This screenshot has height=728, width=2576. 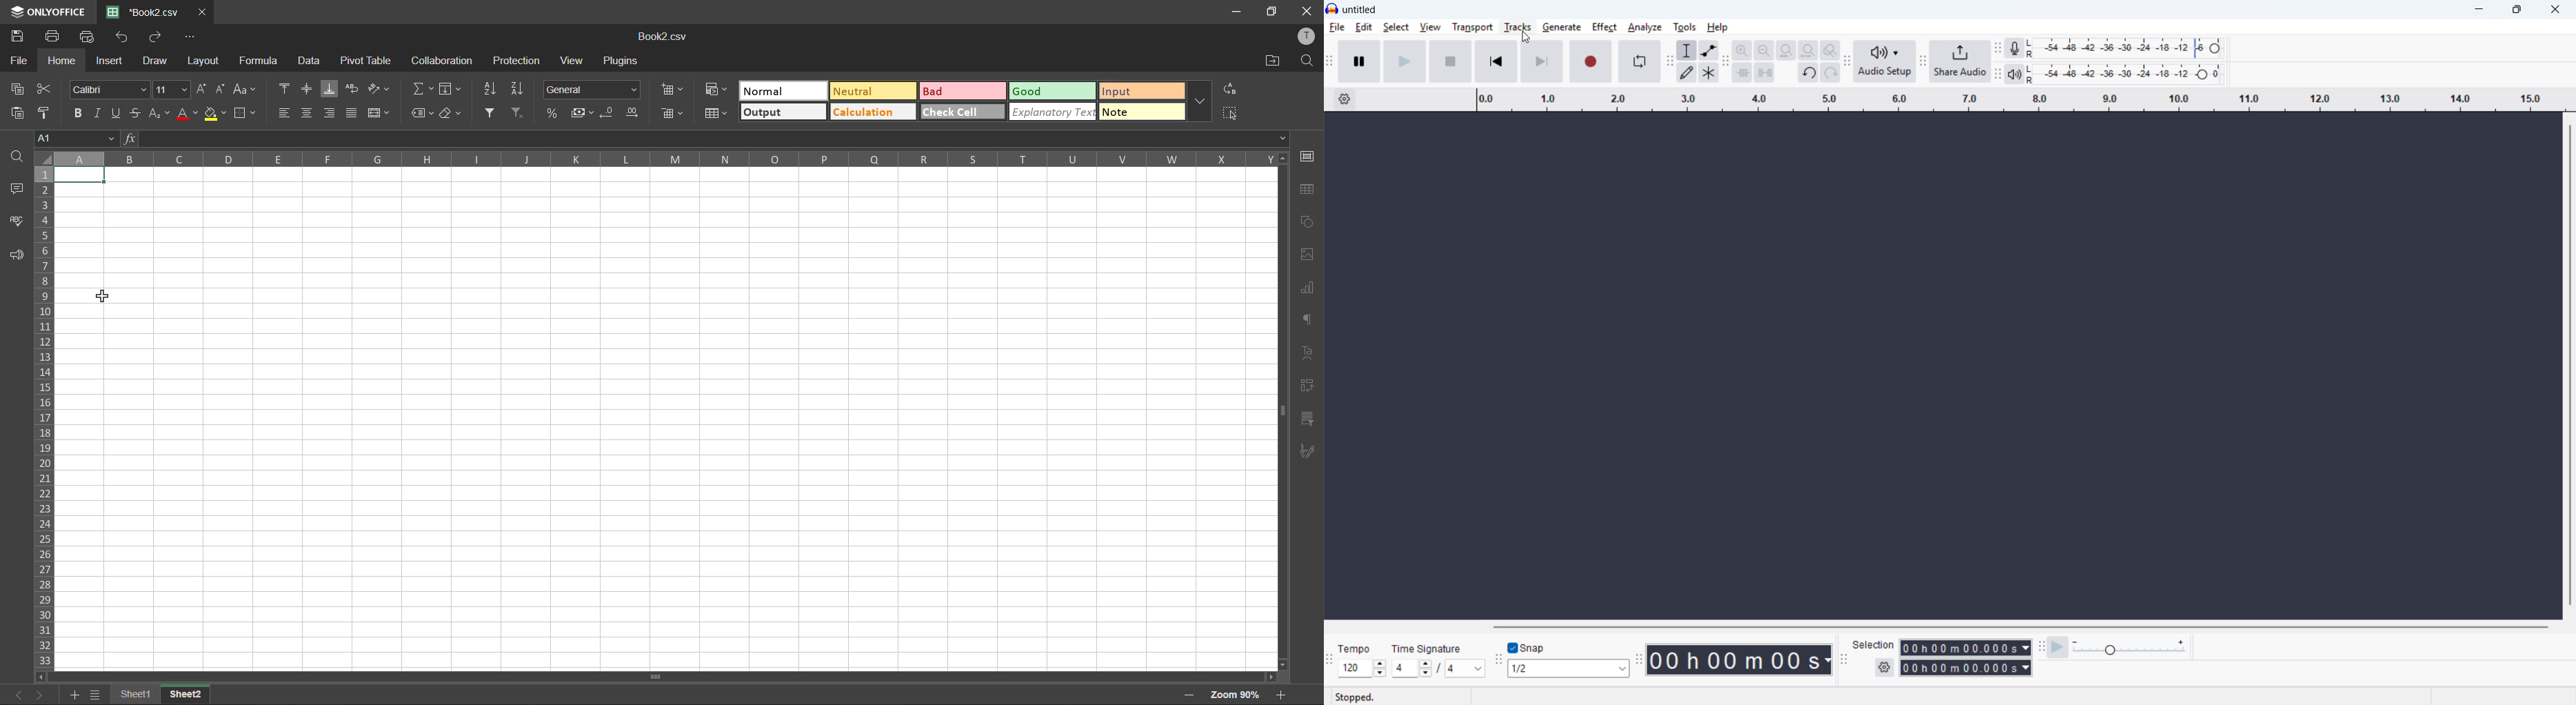 What do you see at coordinates (2477, 10) in the screenshot?
I see `minimise ` at bounding box center [2477, 10].